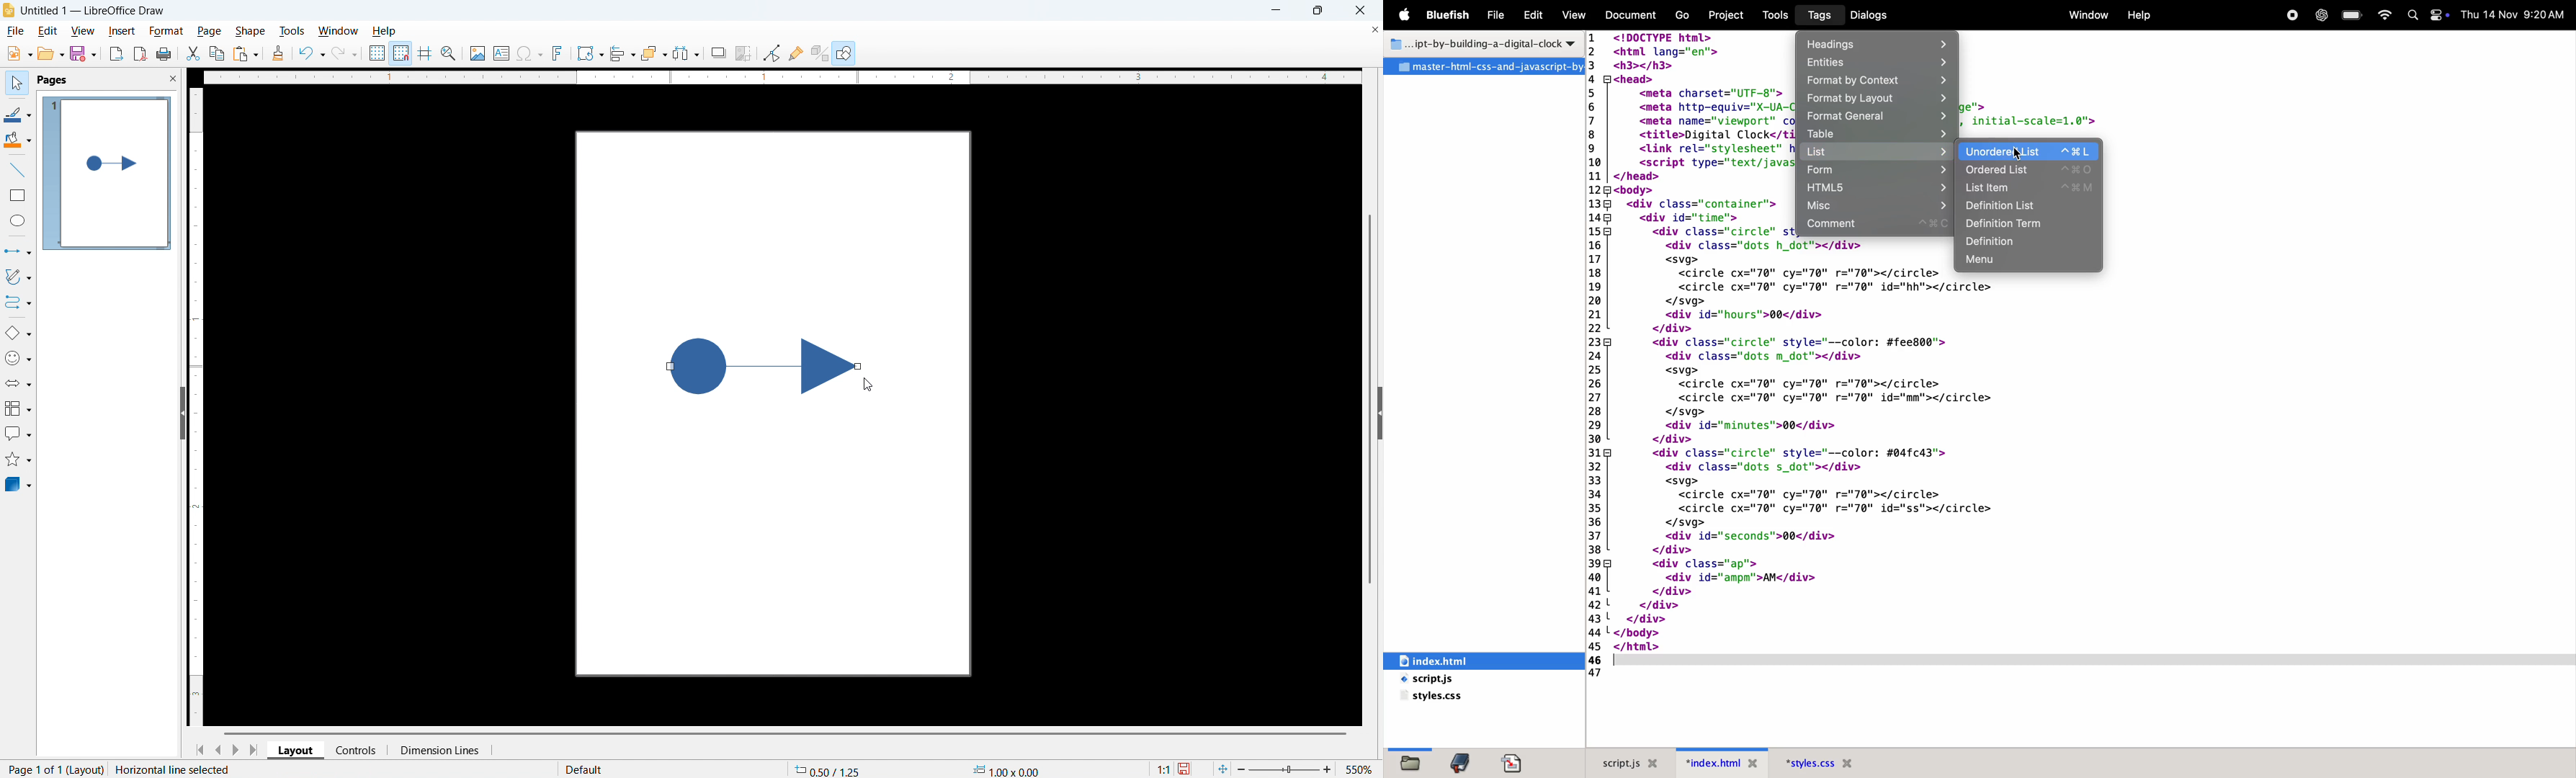 The width and height of the screenshot is (2576, 784). Describe the element at coordinates (782, 77) in the screenshot. I see `Horizontal ruler ` at that location.